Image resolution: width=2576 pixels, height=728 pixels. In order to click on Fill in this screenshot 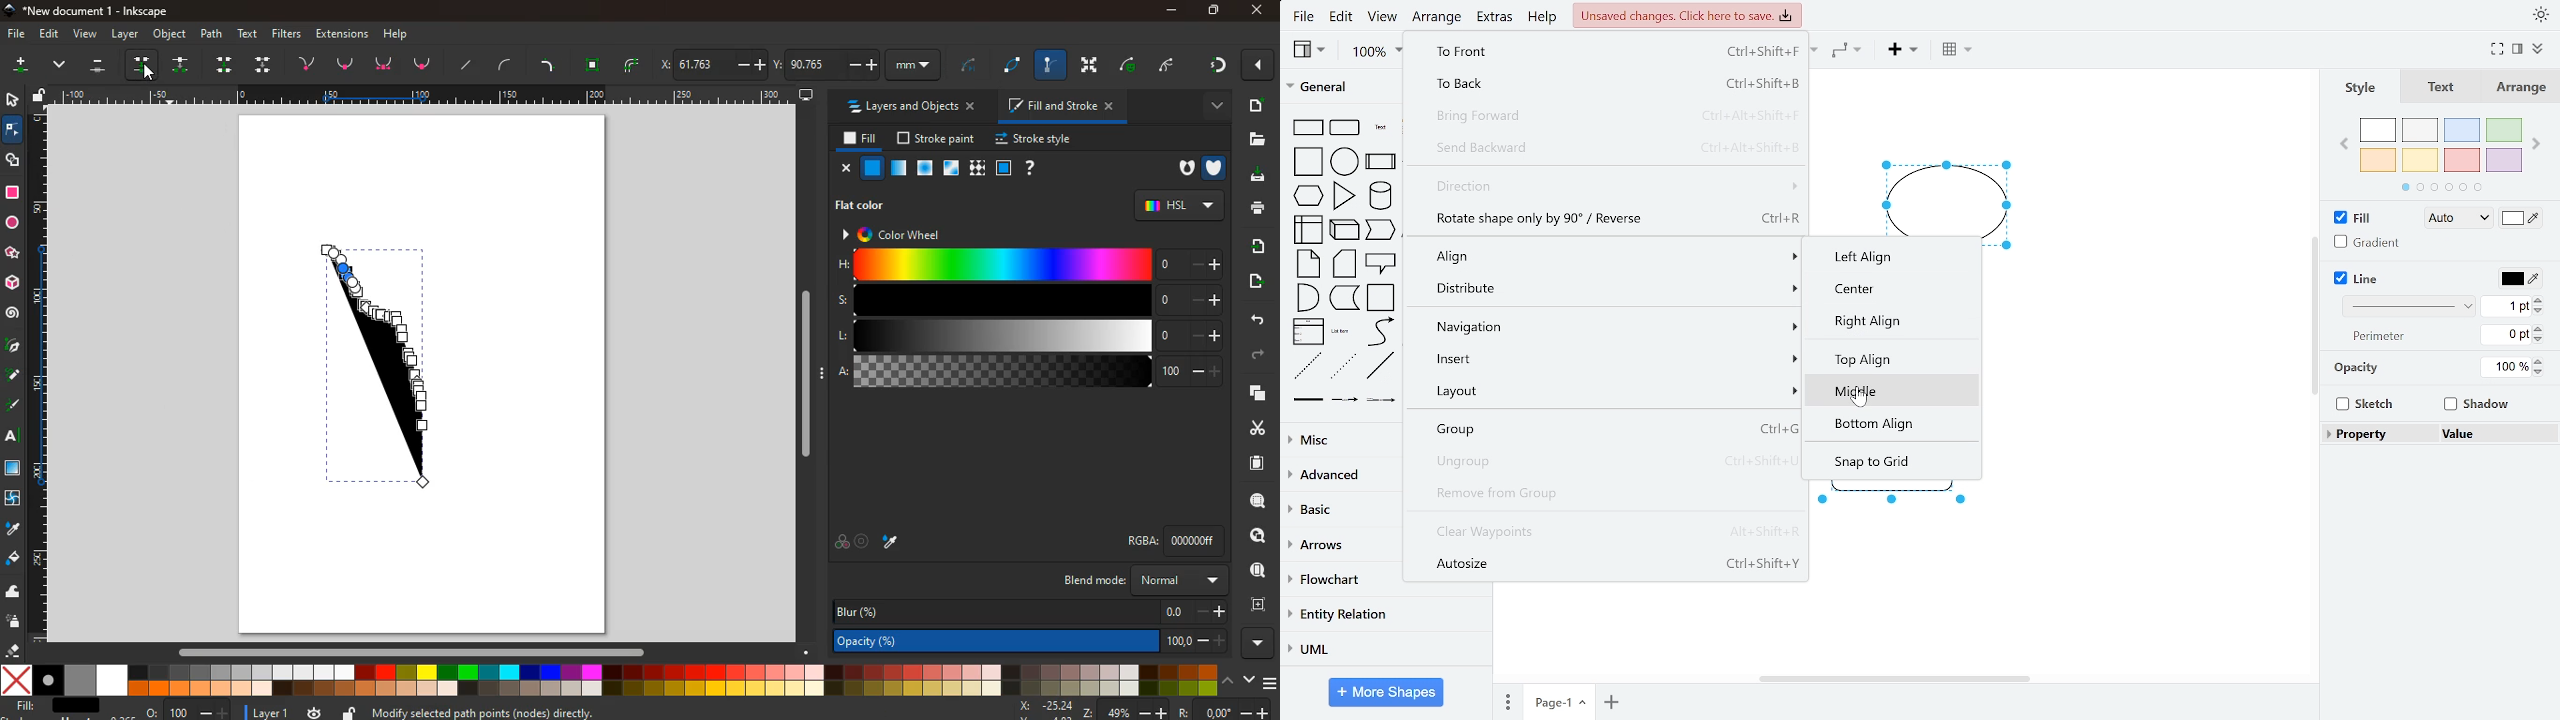, I will do `click(2353, 216)`.